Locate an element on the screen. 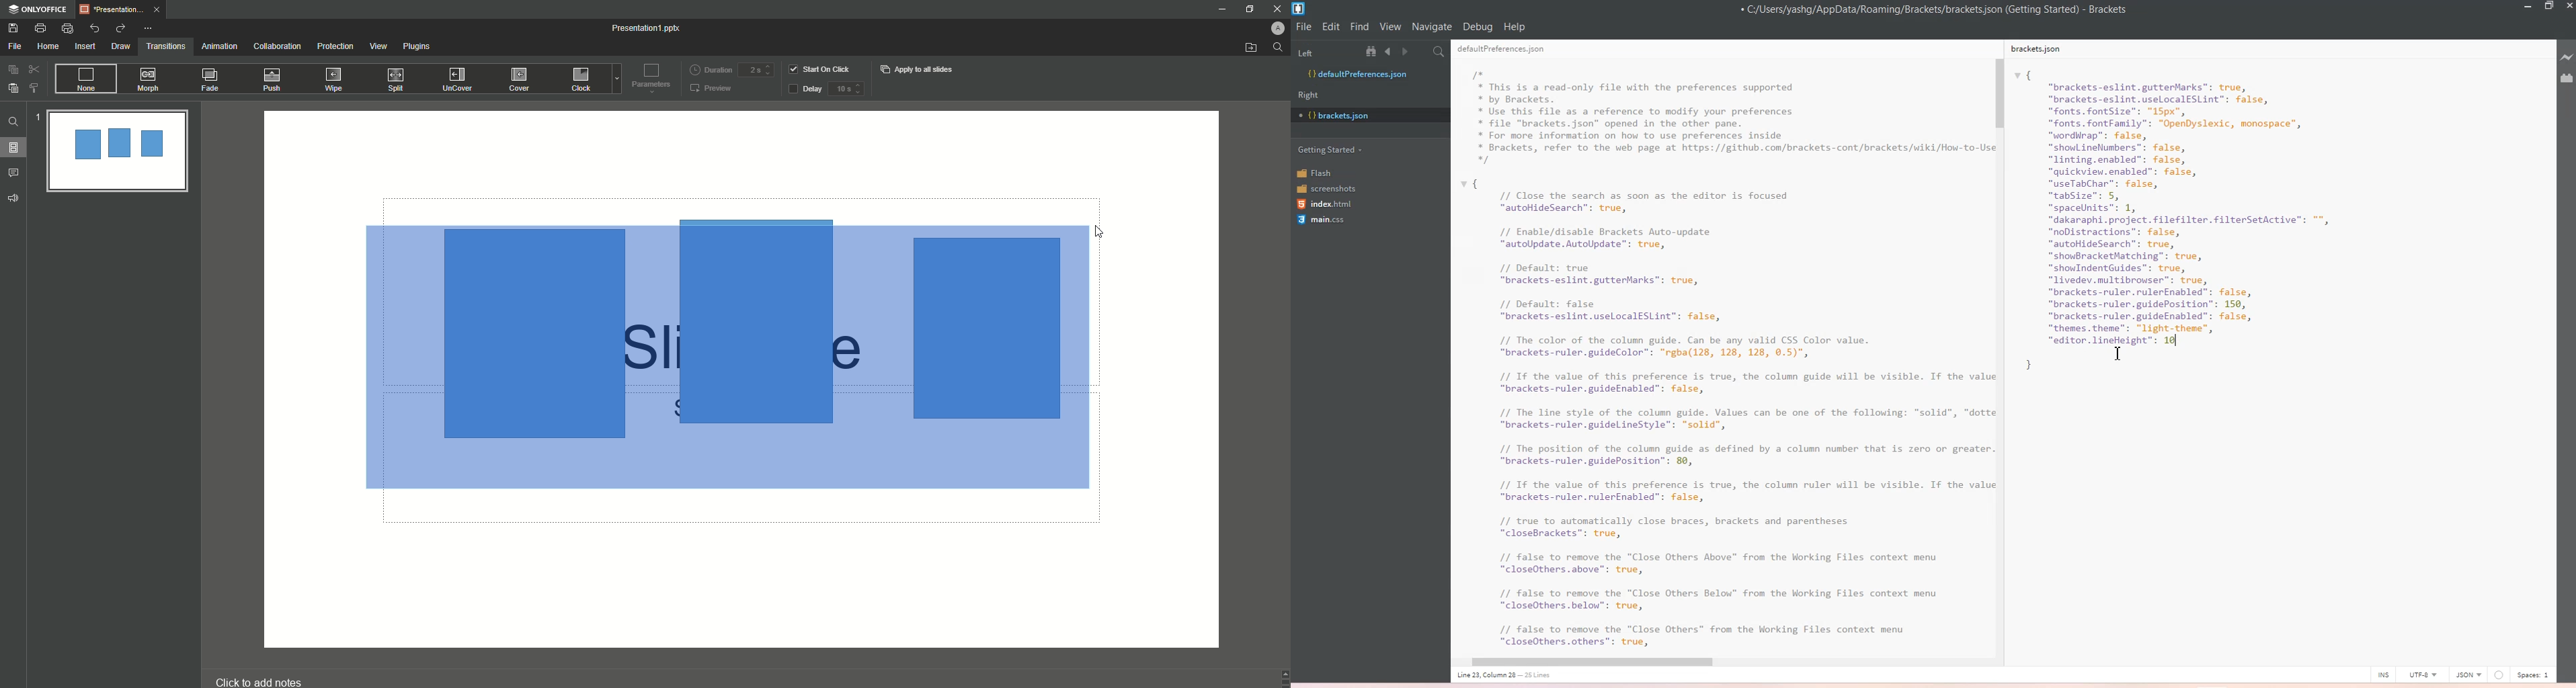 Image resolution: width=2576 pixels, height=700 pixels. Insert is located at coordinates (85, 47).